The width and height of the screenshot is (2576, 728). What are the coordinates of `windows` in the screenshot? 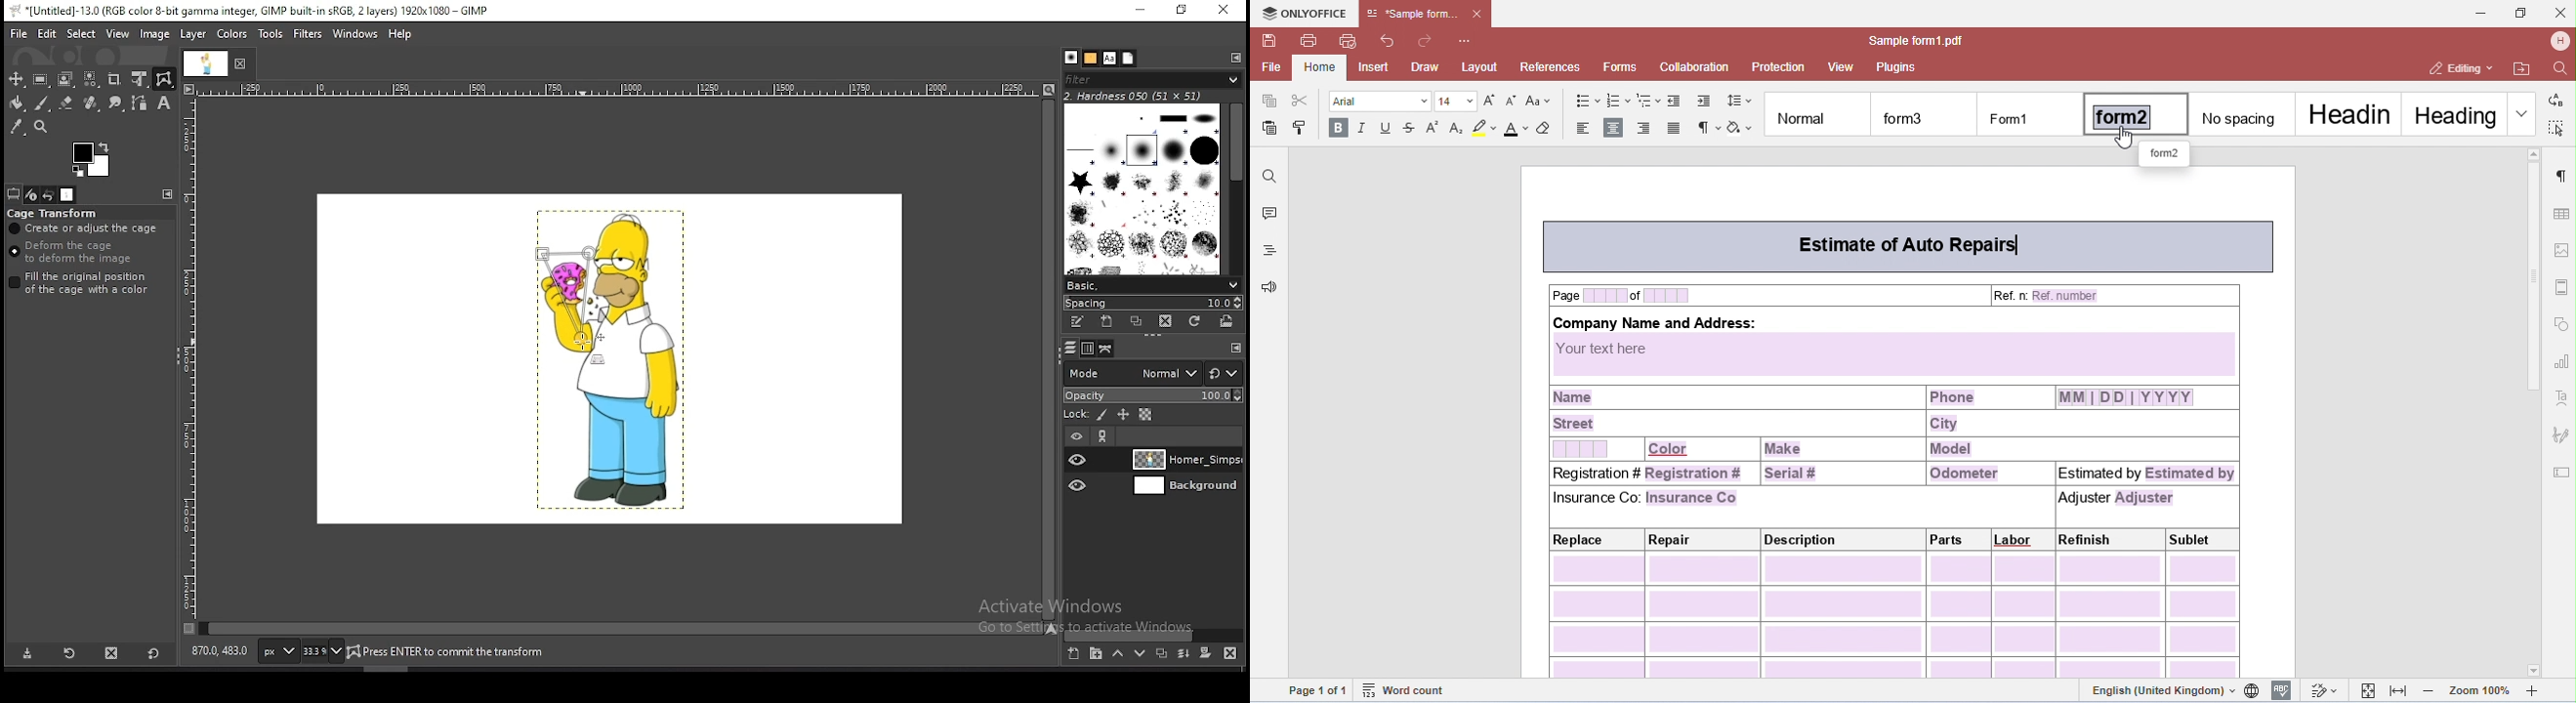 It's located at (355, 32).